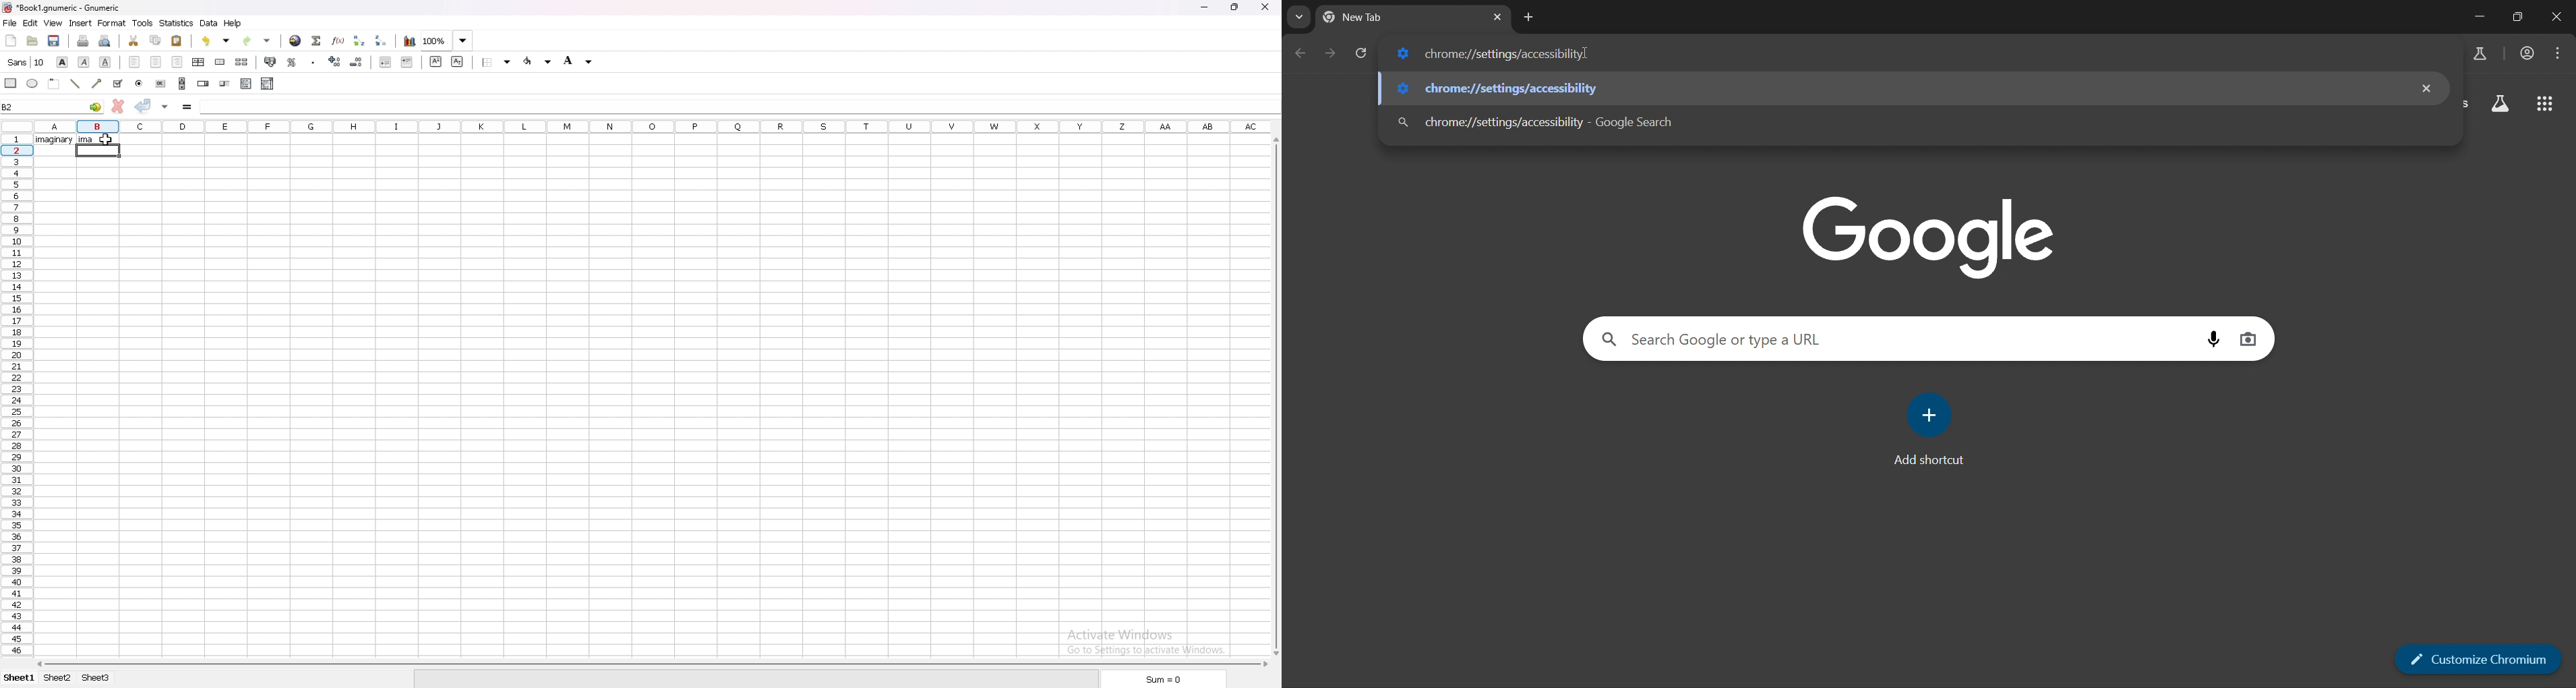 This screenshot has width=2576, height=700. I want to click on decrease indent, so click(385, 62).